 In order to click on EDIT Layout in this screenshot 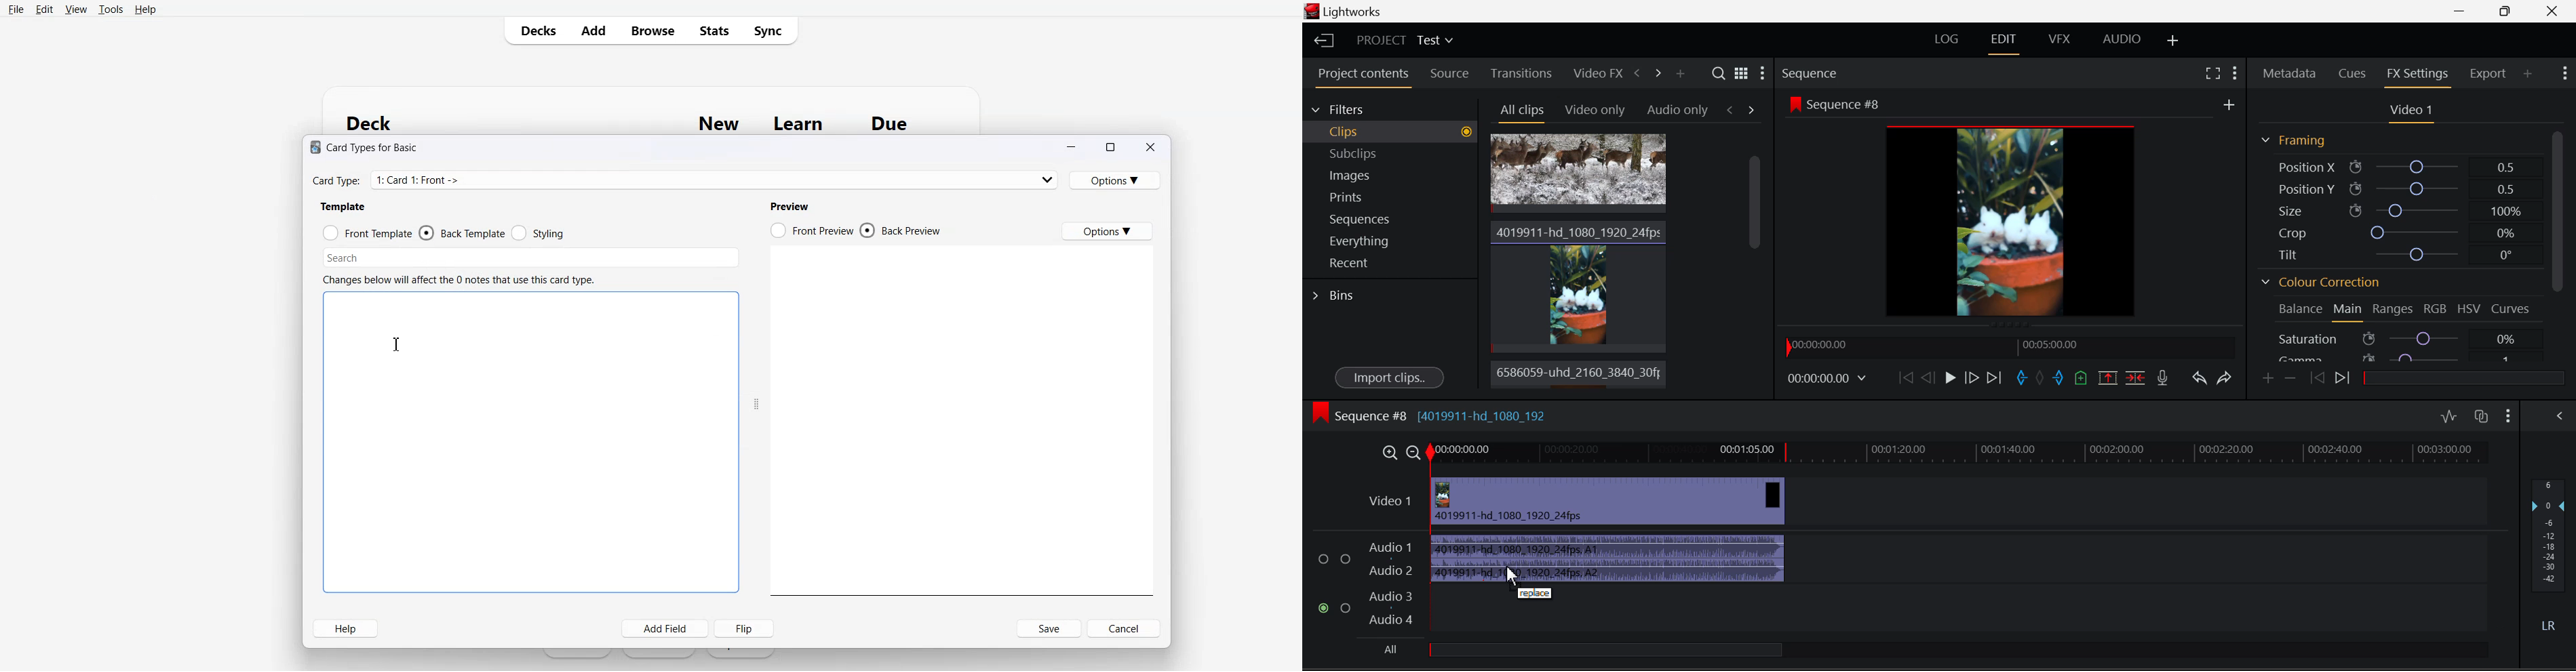, I will do `click(2004, 41)`.